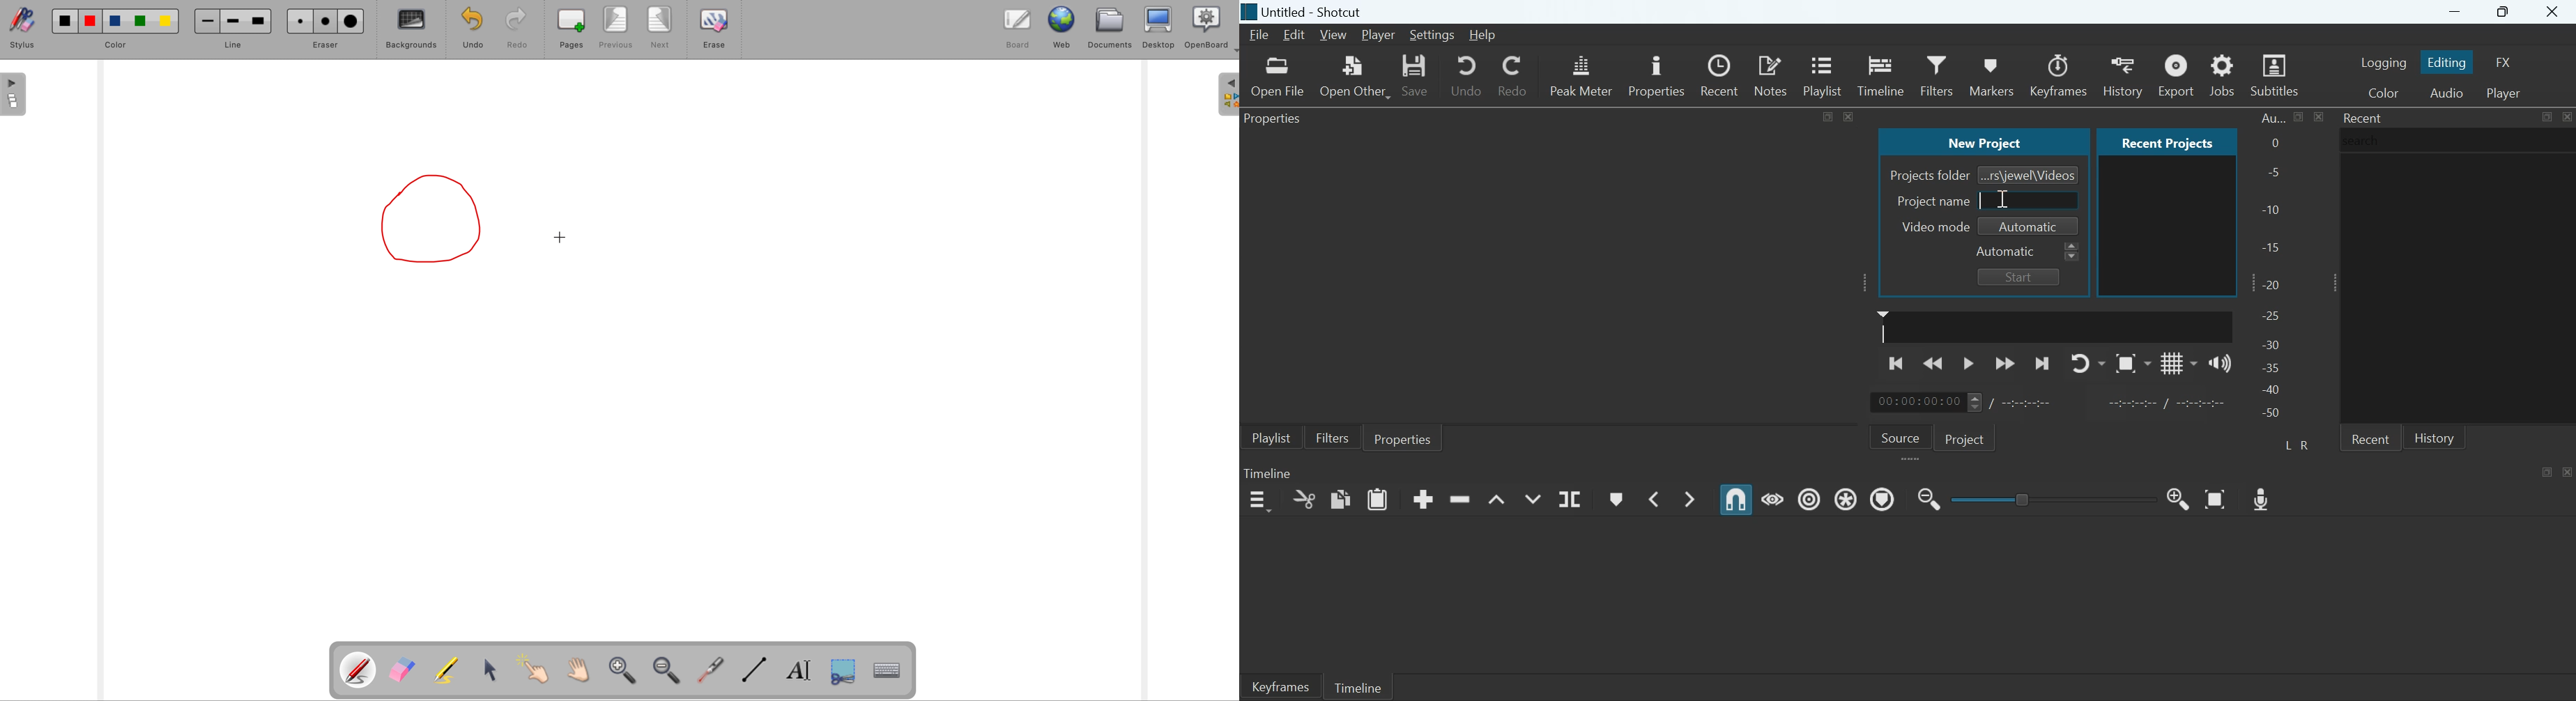 The image size is (2576, 728). Describe the element at coordinates (1773, 498) in the screenshot. I see `Scrub while dragging` at that location.